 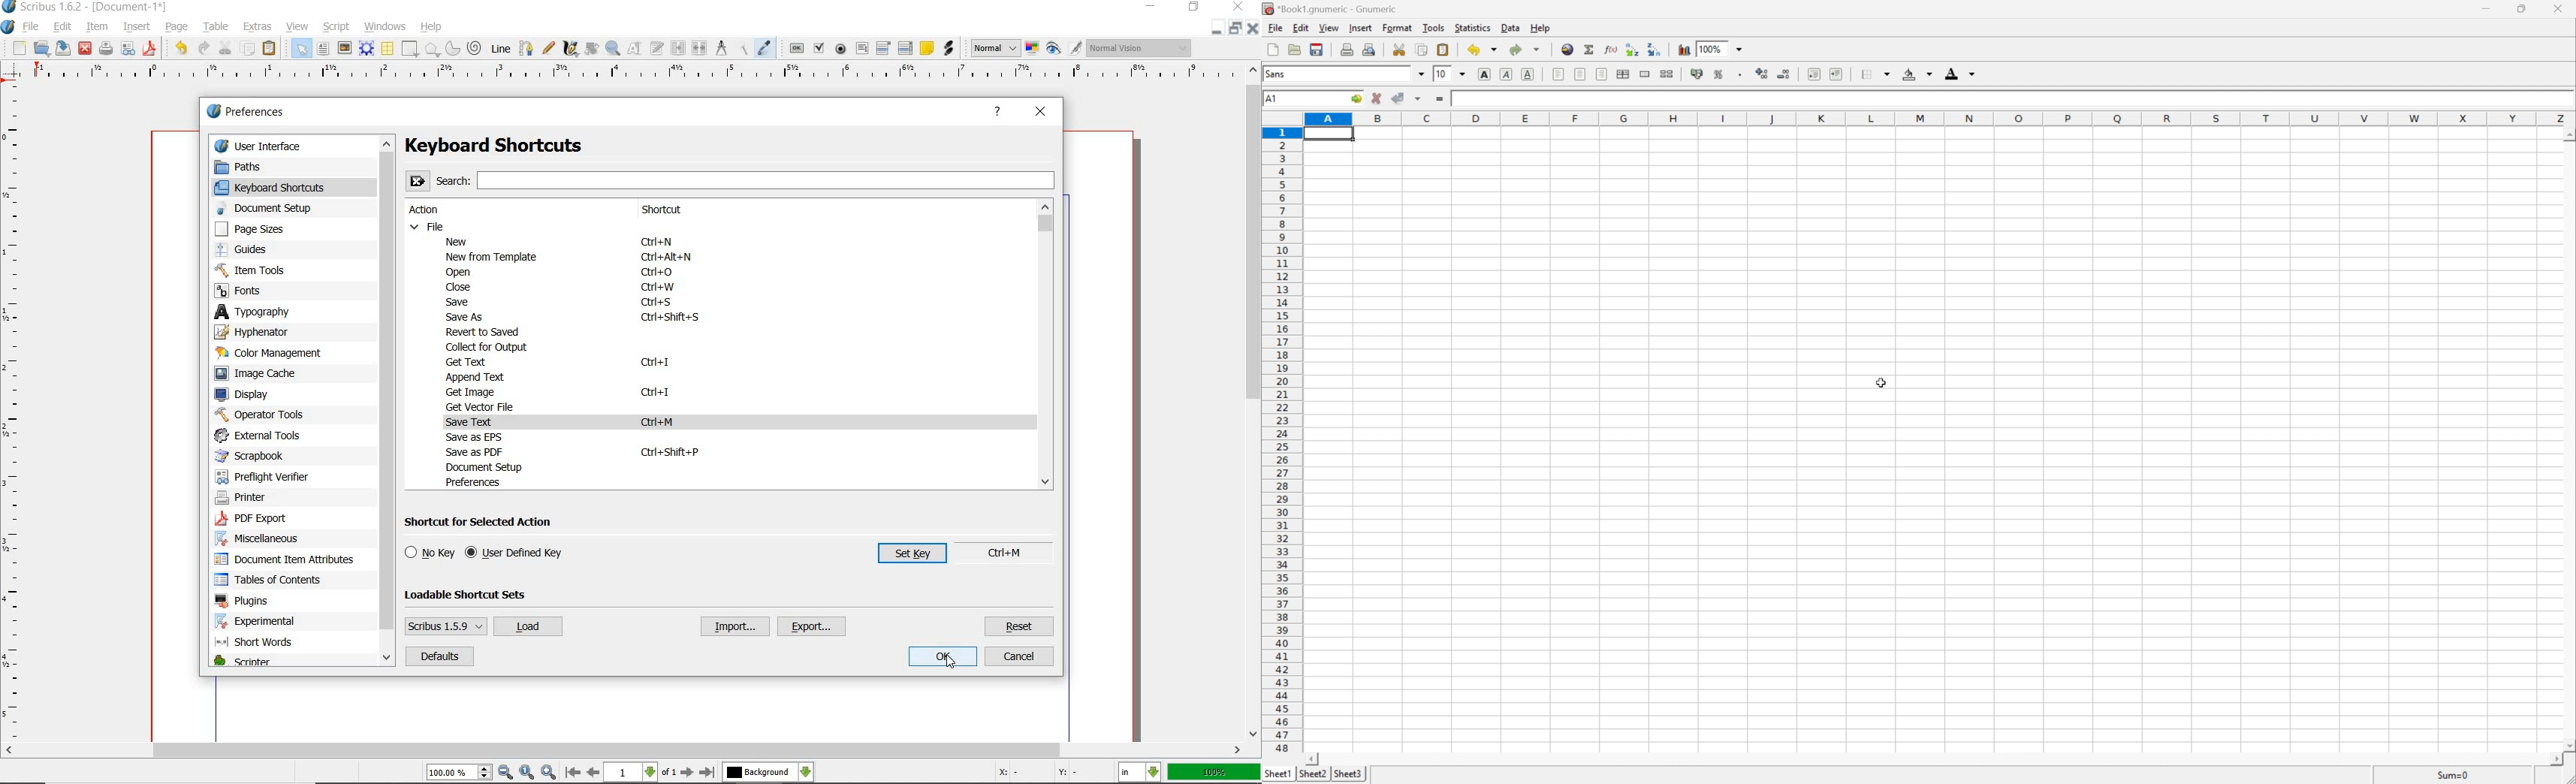 I want to click on preferences, so click(x=250, y=112).